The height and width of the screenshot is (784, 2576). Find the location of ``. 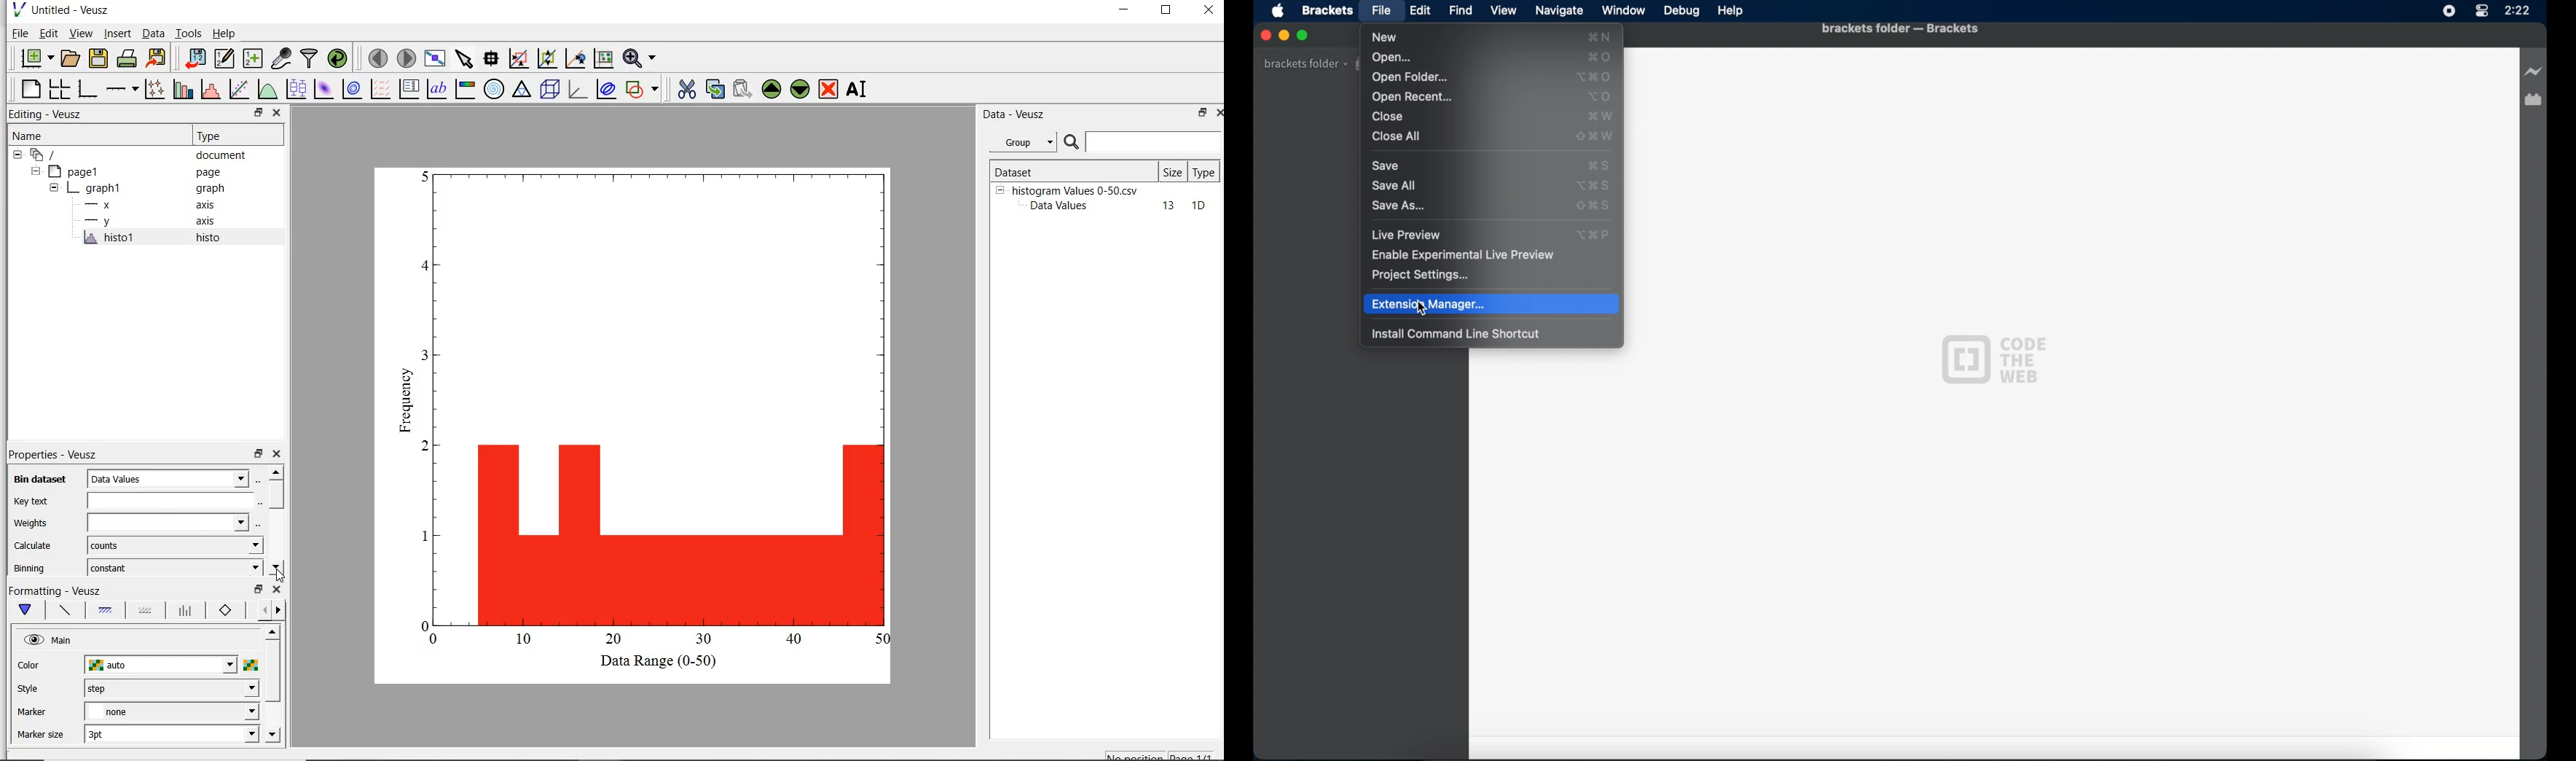

 is located at coordinates (211, 189).